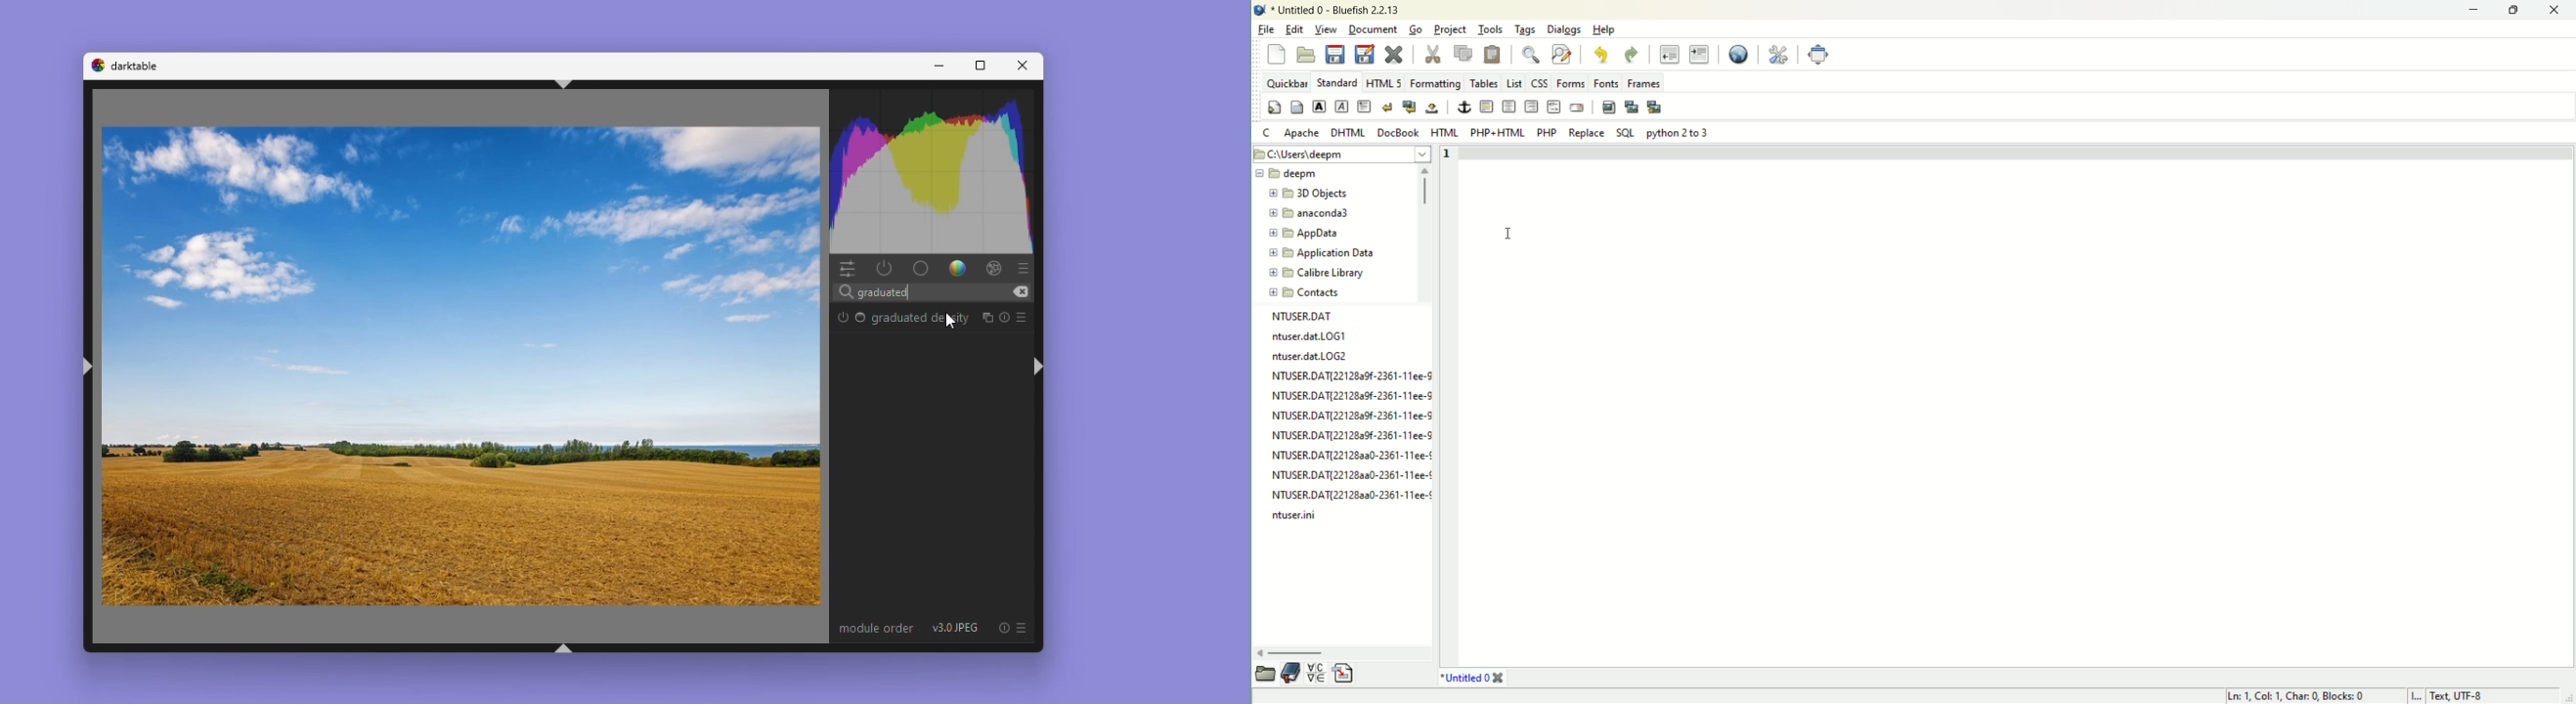  What do you see at coordinates (1303, 133) in the screenshot?
I see `apache` at bounding box center [1303, 133].